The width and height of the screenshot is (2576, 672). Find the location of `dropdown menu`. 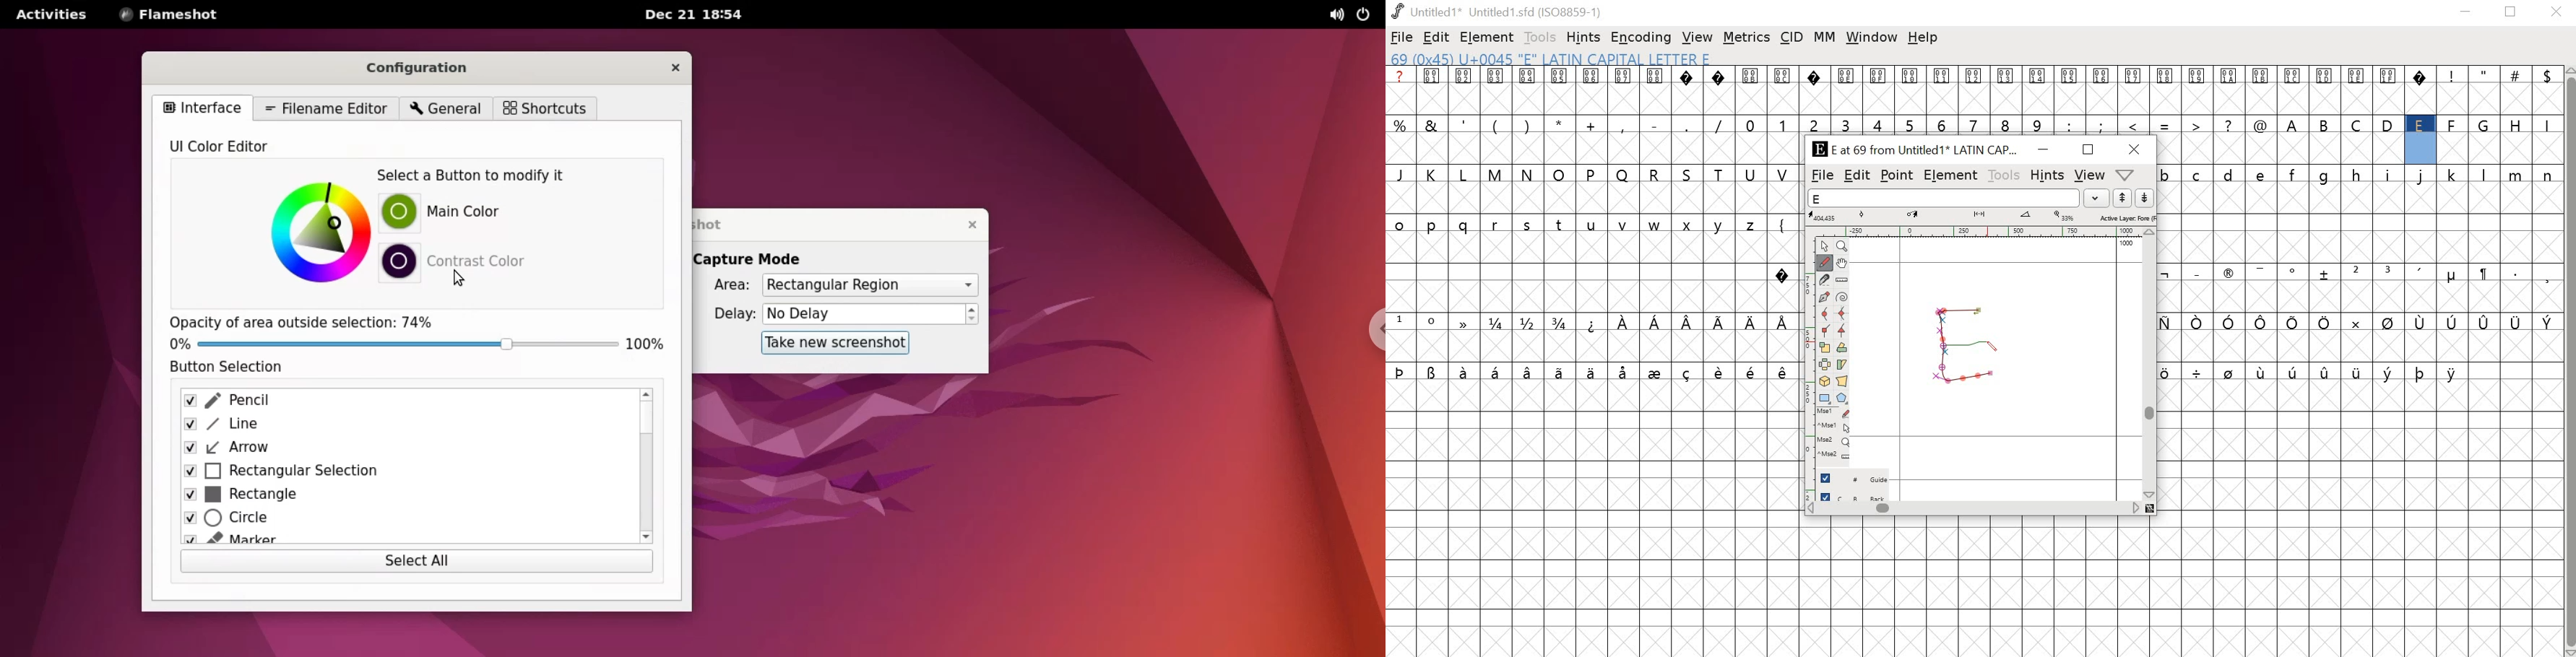

dropdown menu is located at coordinates (2131, 174).